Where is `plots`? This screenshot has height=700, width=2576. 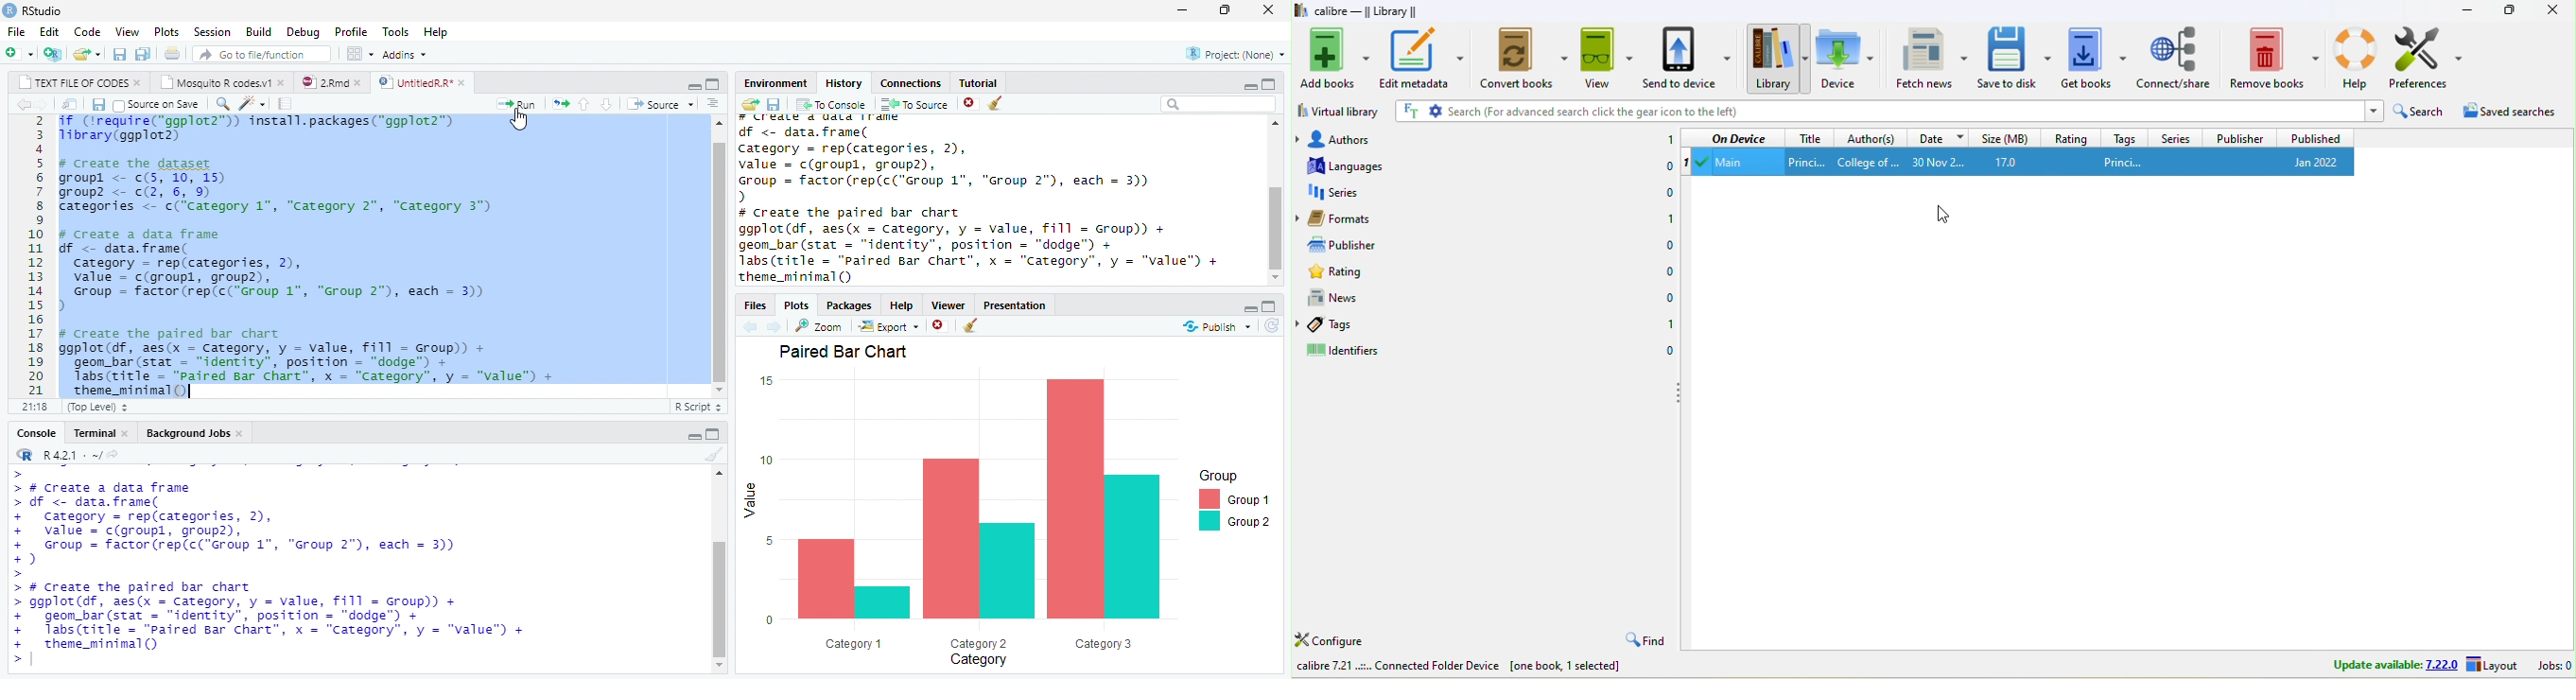
plots is located at coordinates (165, 30).